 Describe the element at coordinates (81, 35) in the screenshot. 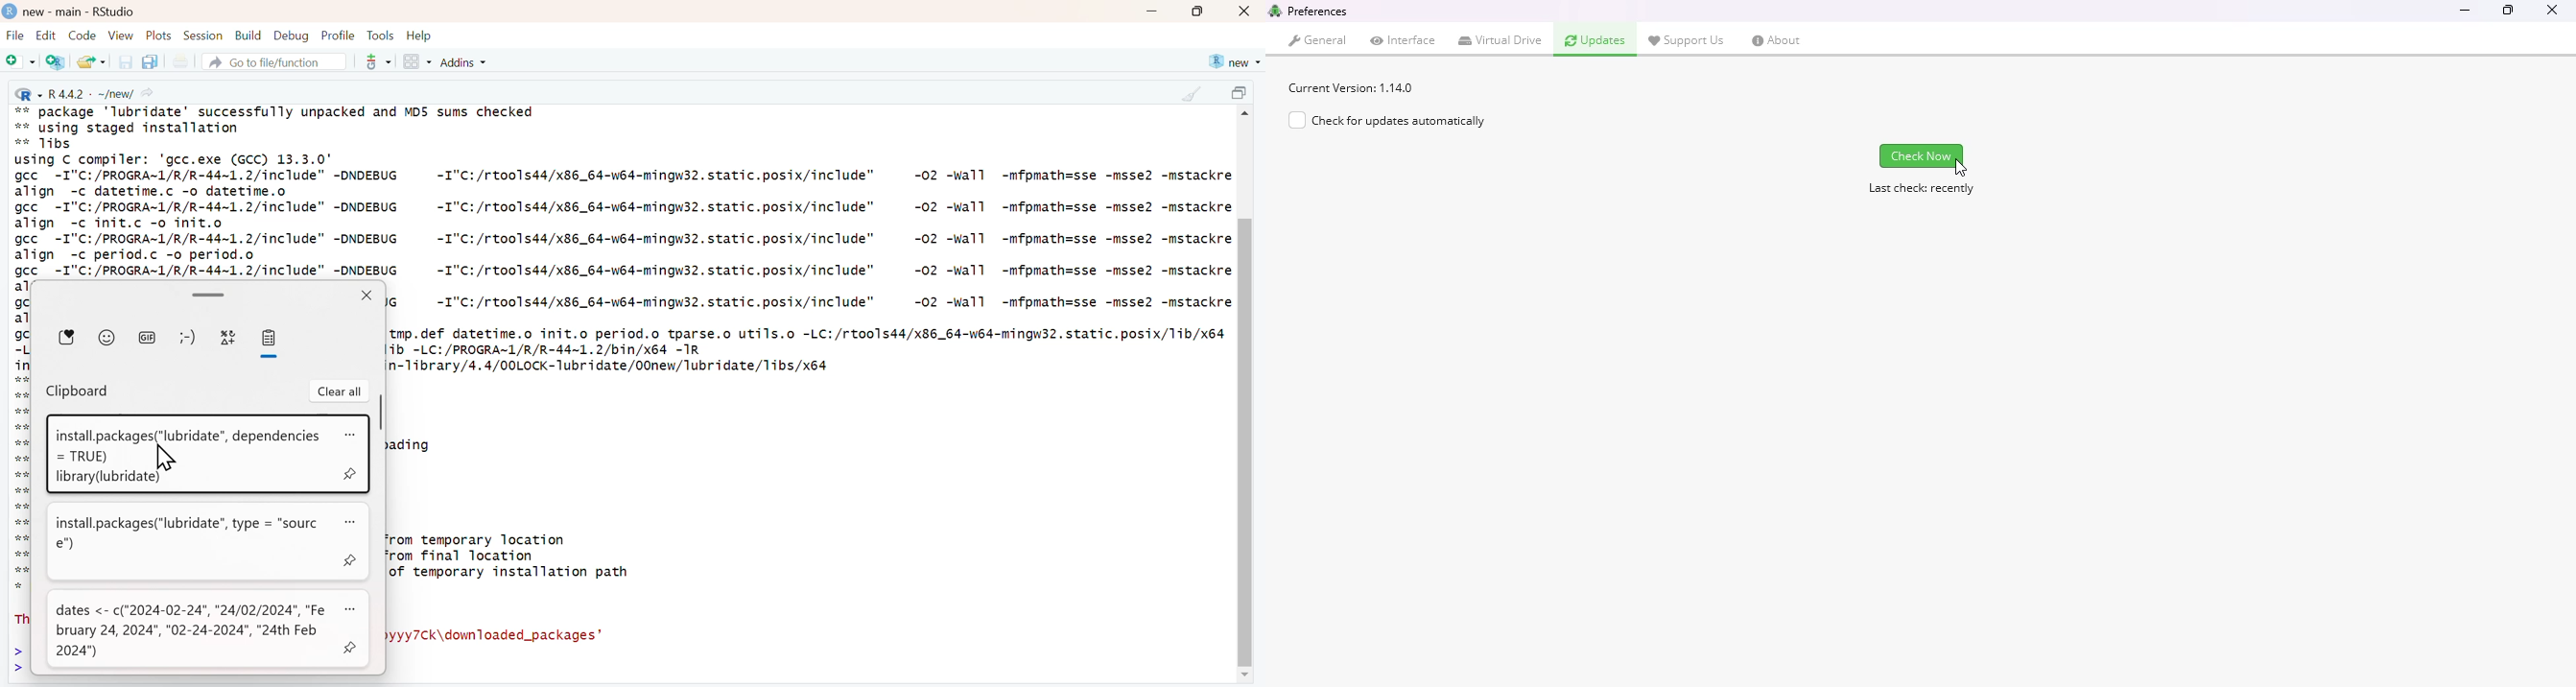

I see `Code` at that location.